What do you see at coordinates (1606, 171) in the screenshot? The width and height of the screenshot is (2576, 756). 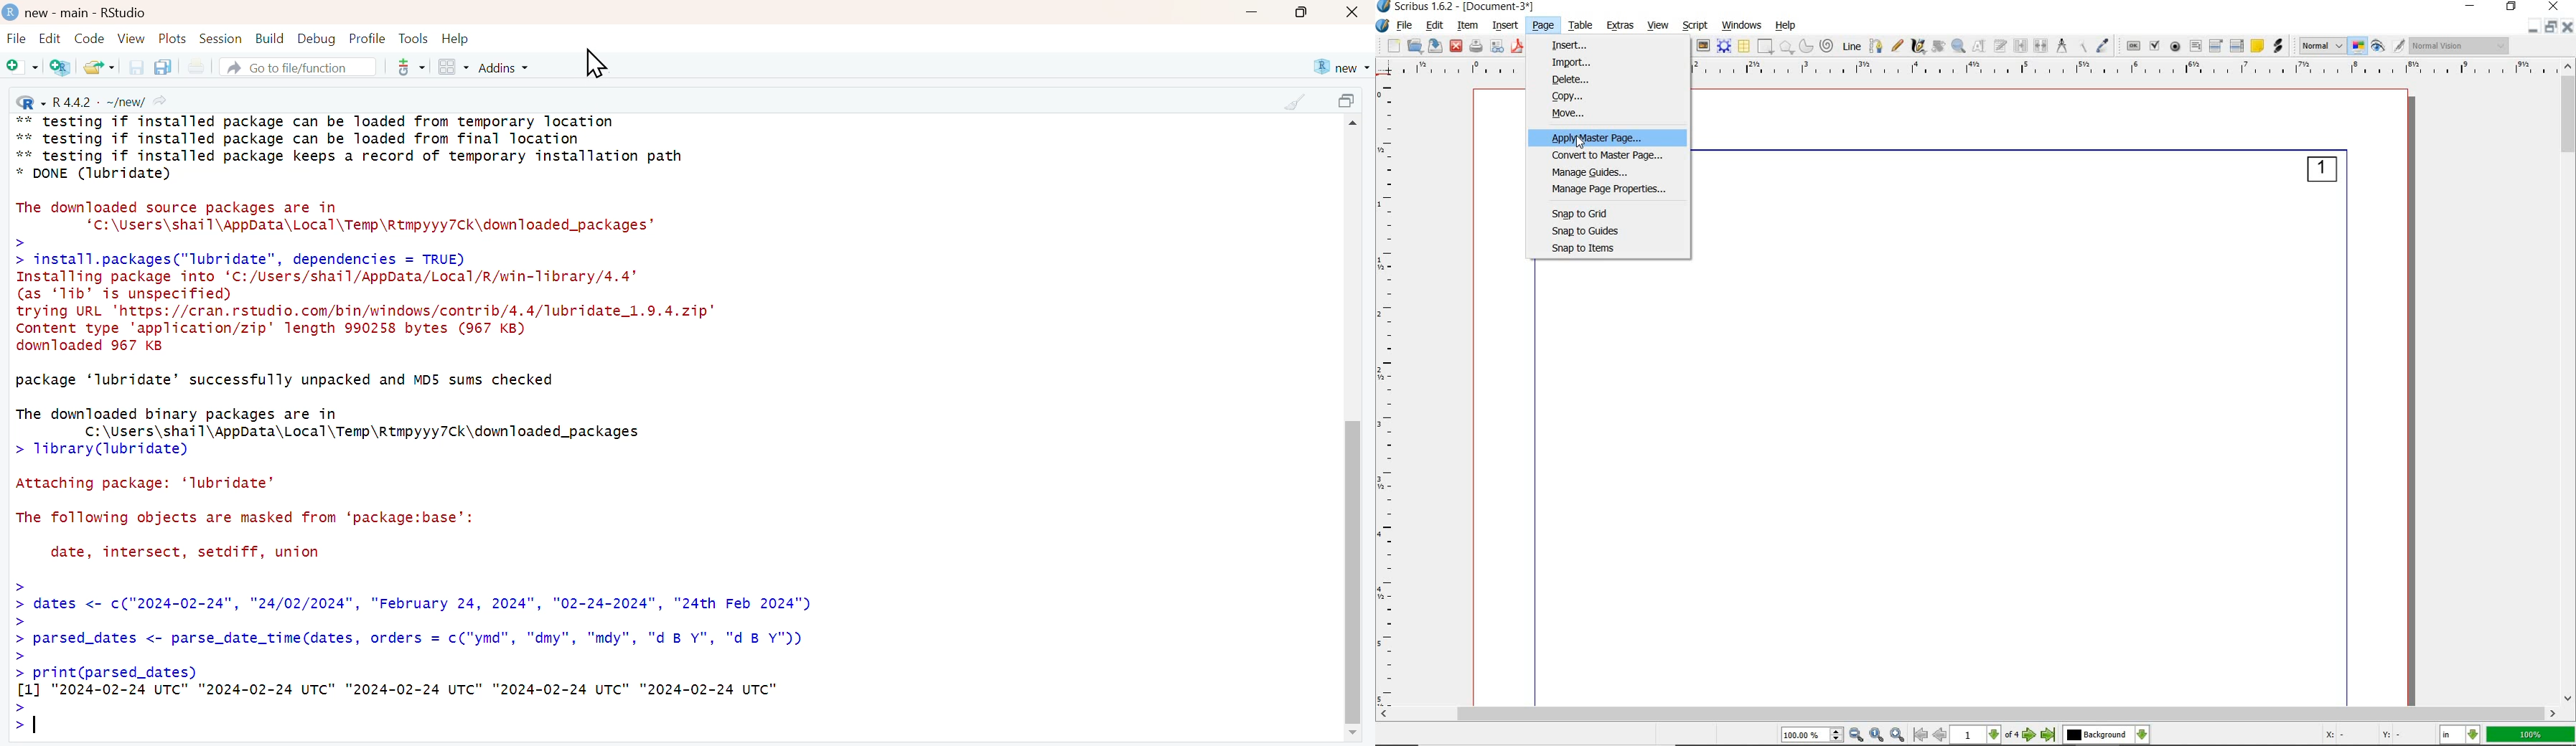 I see `Manage guides` at bounding box center [1606, 171].